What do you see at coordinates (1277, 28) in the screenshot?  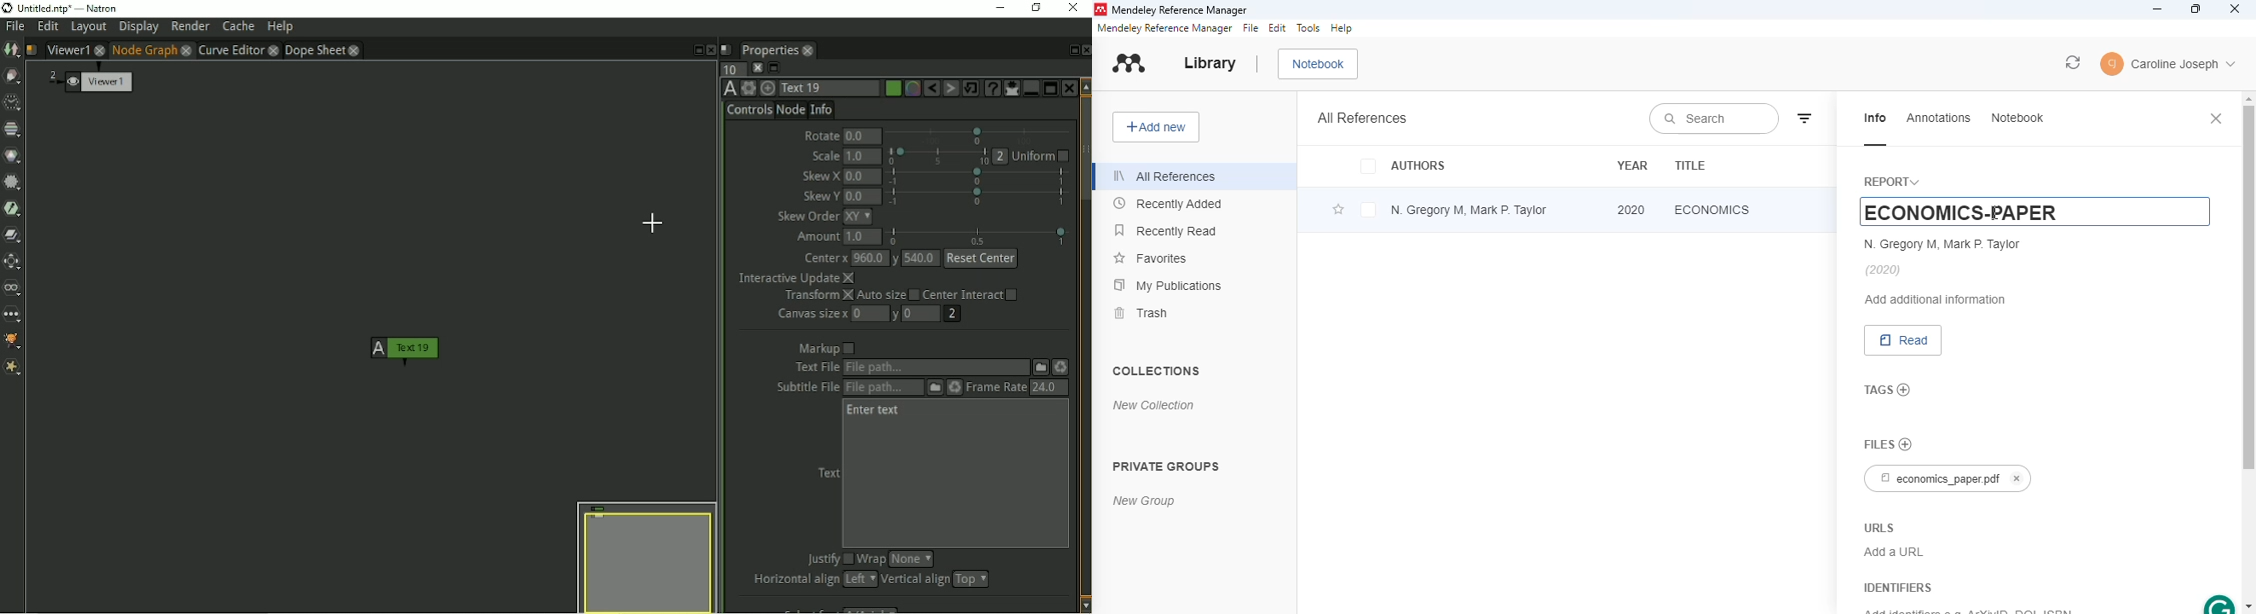 I see `edit` at bounding box center [1277, 28].